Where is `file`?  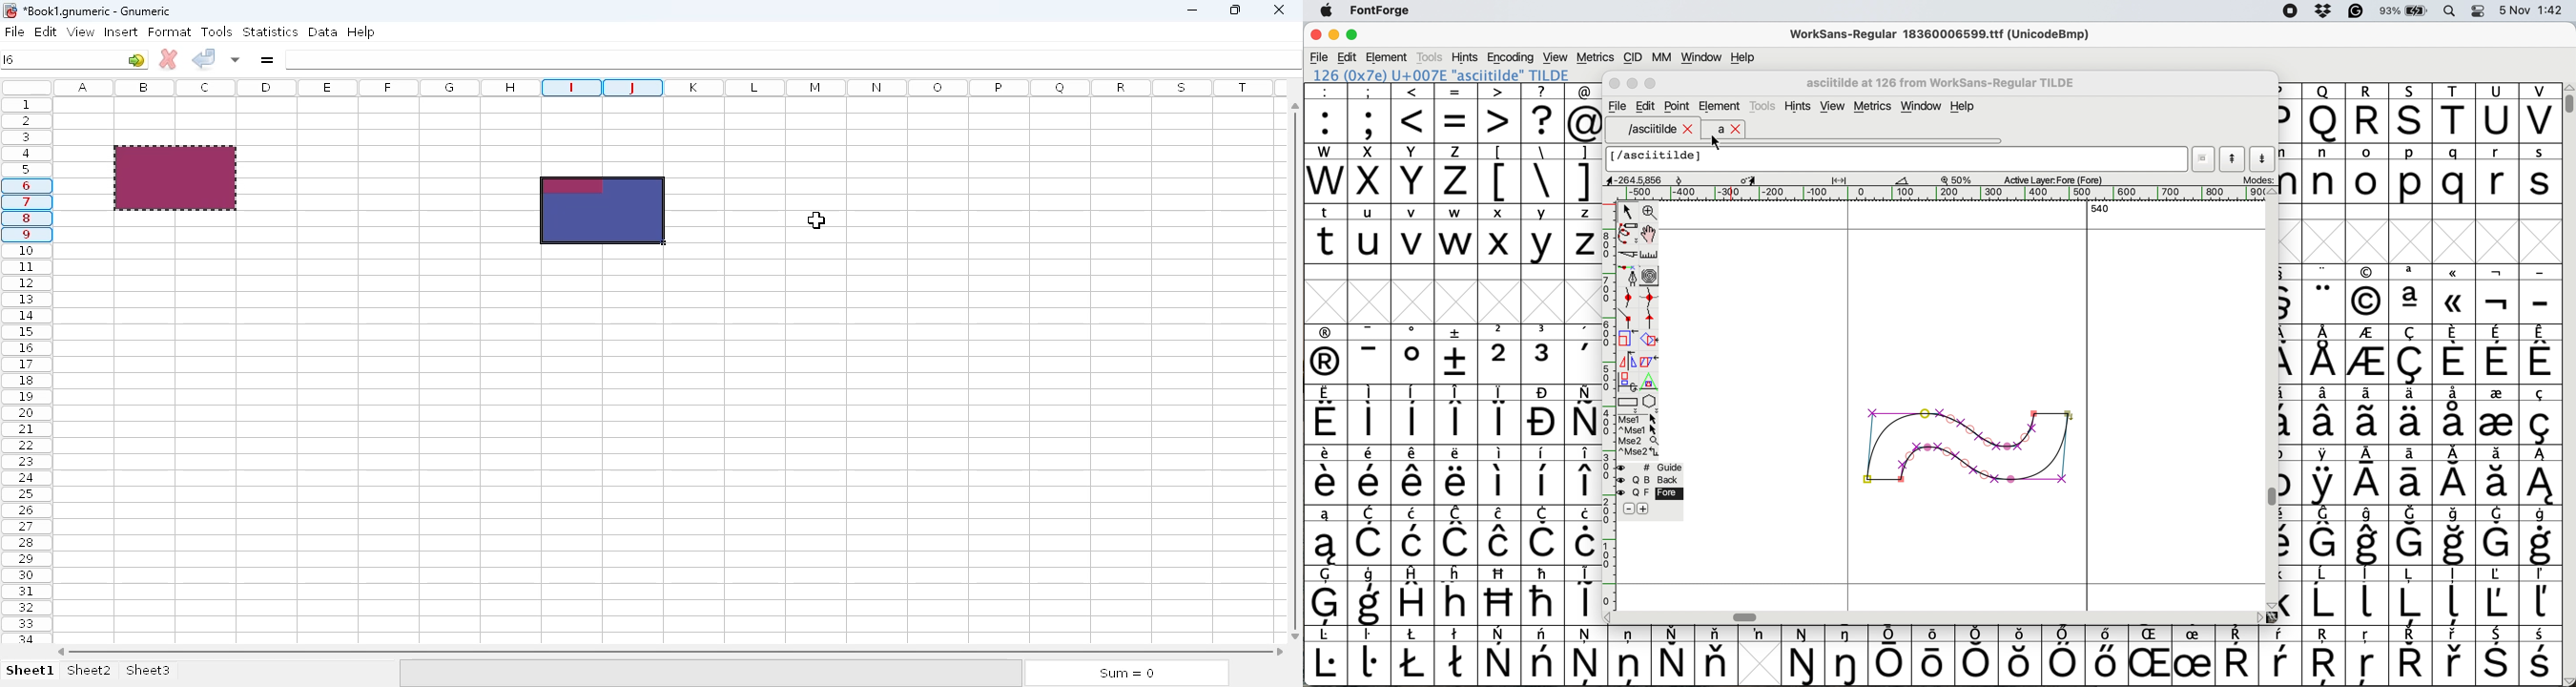 file is located at coordinates (1616, 106).